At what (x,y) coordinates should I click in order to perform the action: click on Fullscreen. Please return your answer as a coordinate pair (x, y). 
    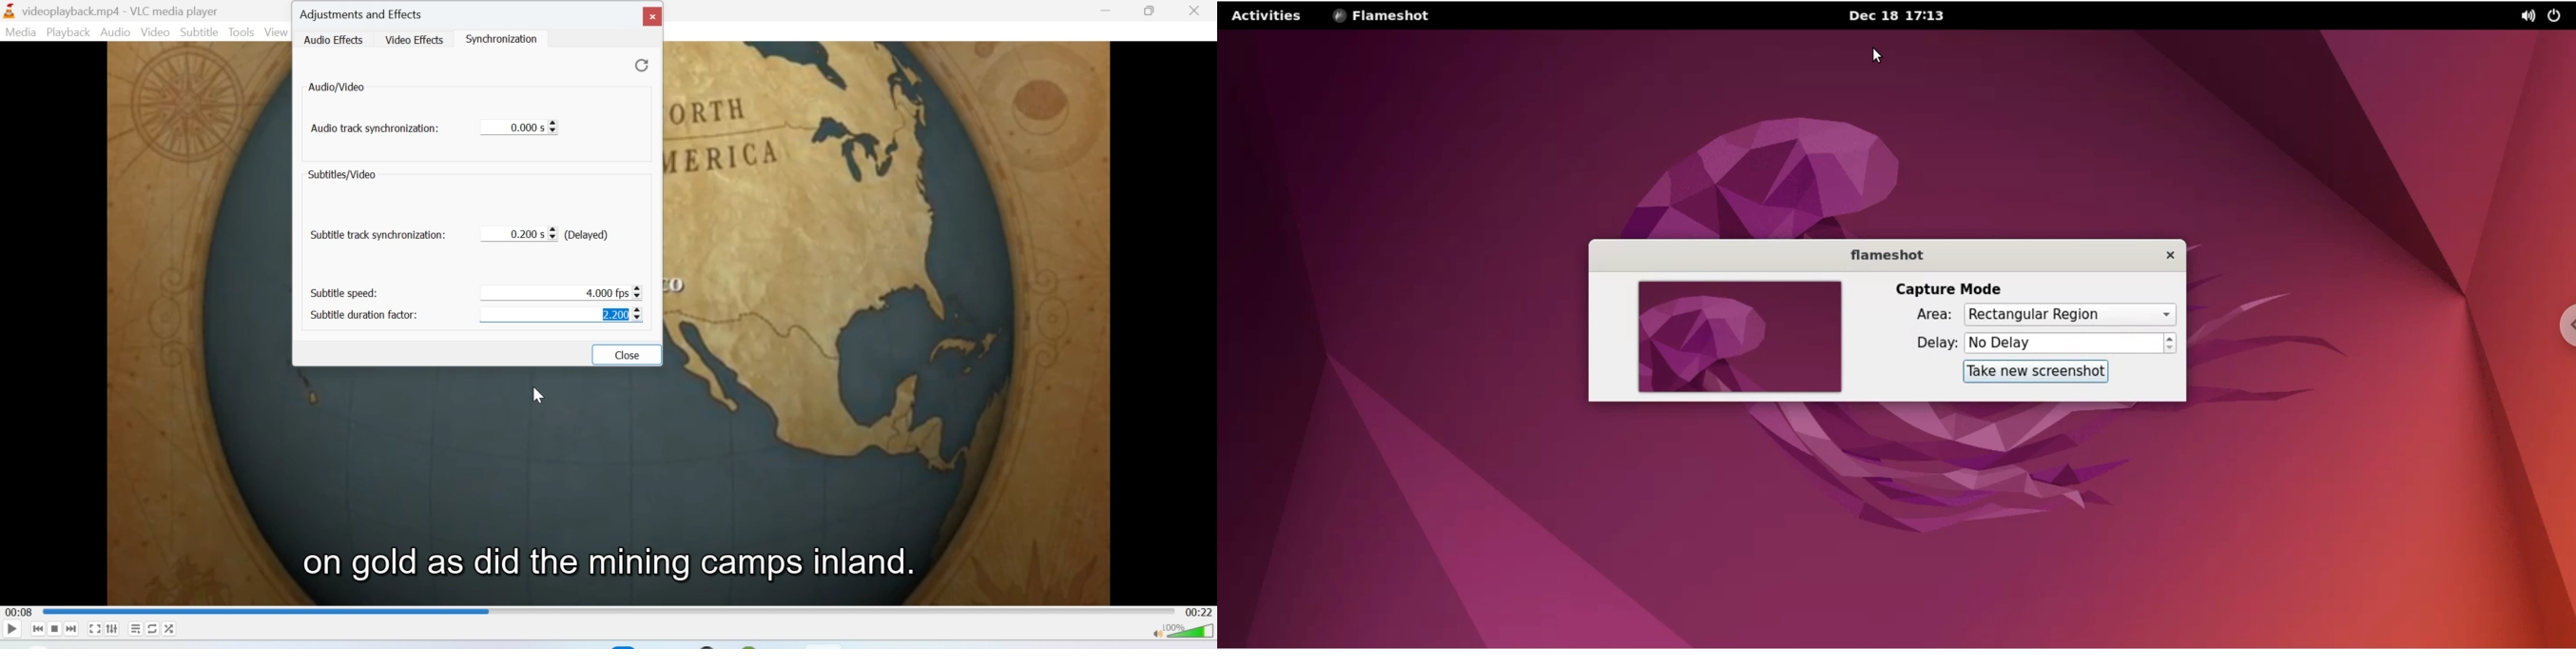
    Looking at the image, I should click on (94, 629).